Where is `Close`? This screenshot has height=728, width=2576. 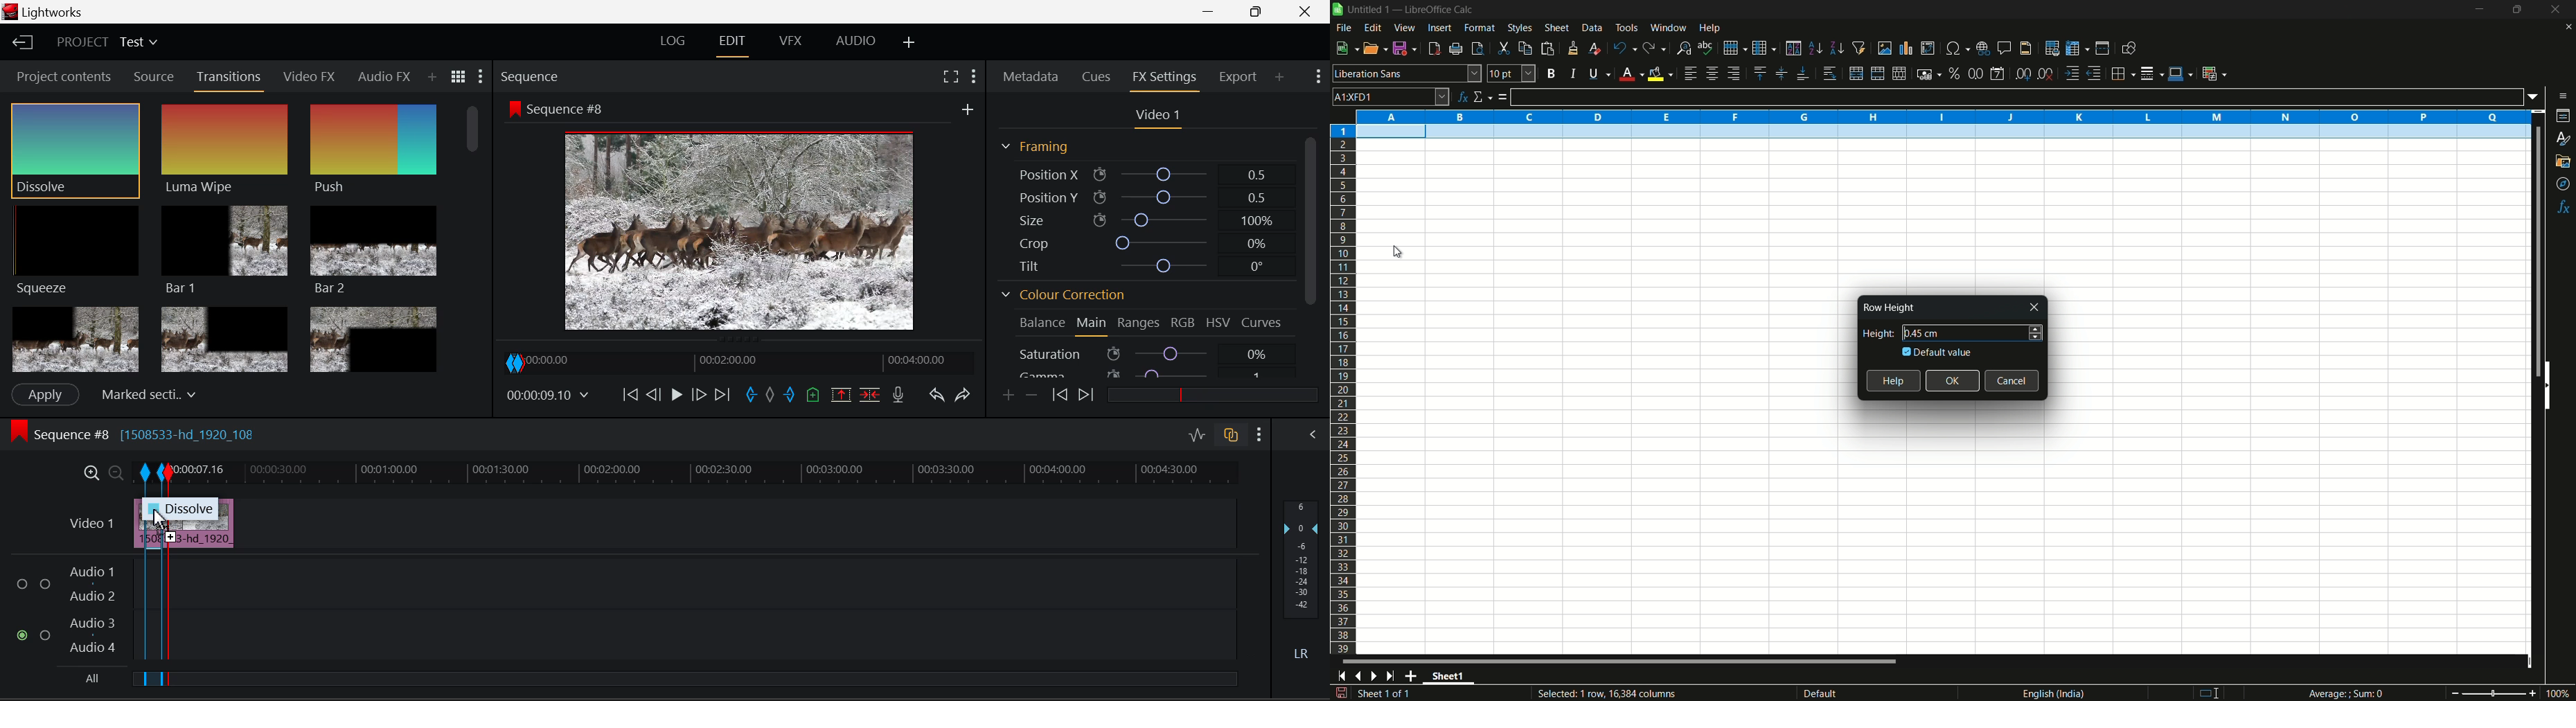
Close is located at coordinates (1306, 12).